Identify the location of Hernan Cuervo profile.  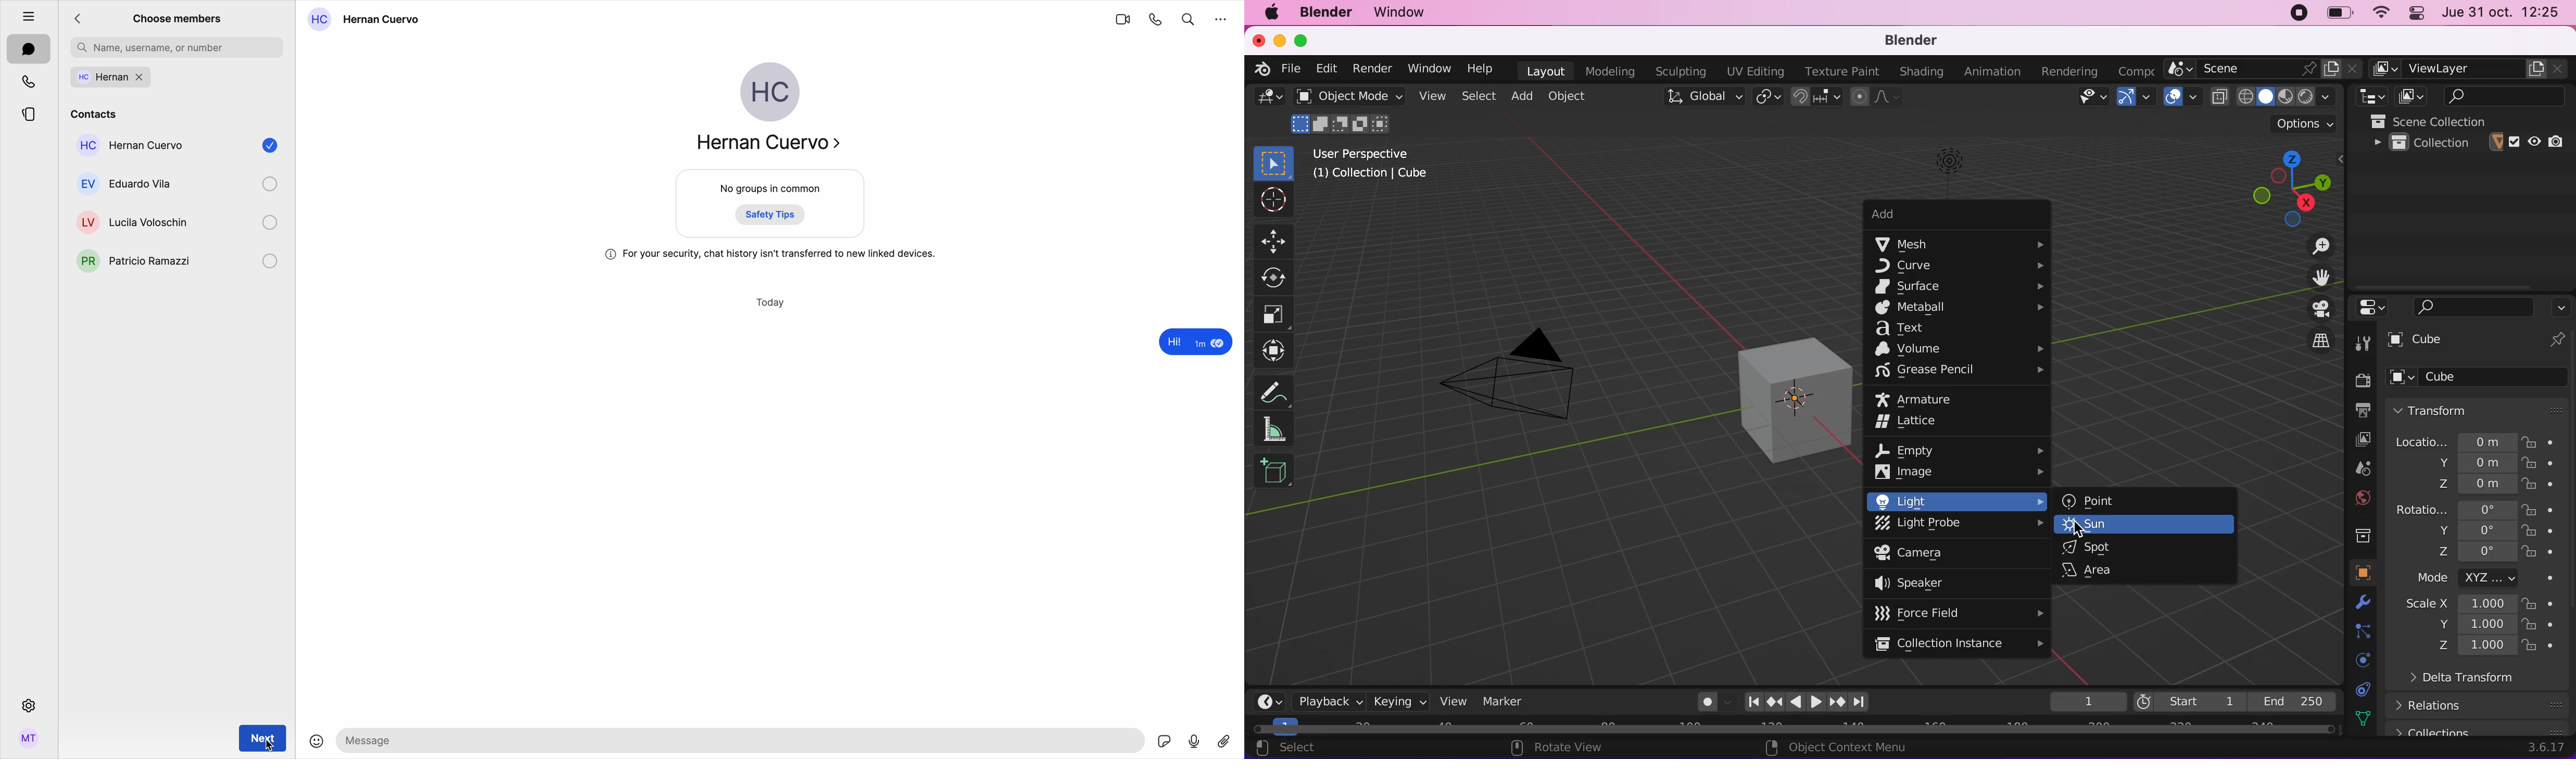
(766, 112).